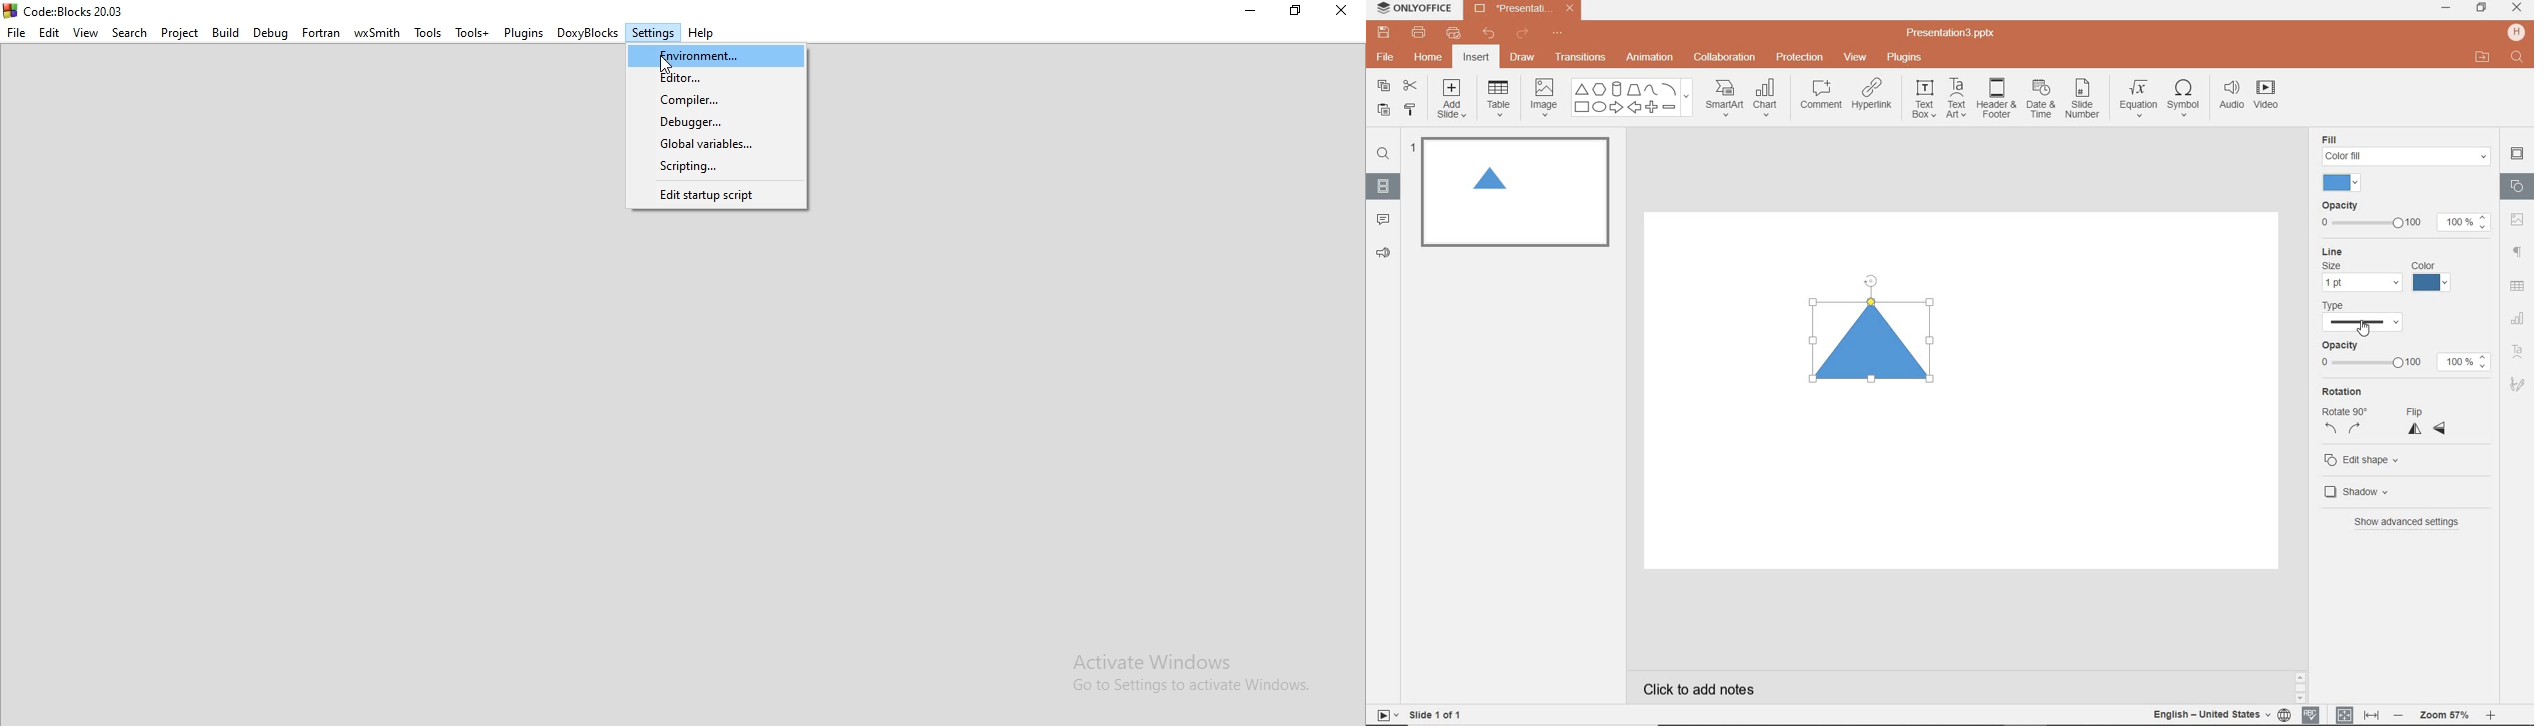 The image size is (2548, 728). Describe the element at coordinates (2371, 716) in the screenshot. I see `FIT TO WIDTH` at that location.